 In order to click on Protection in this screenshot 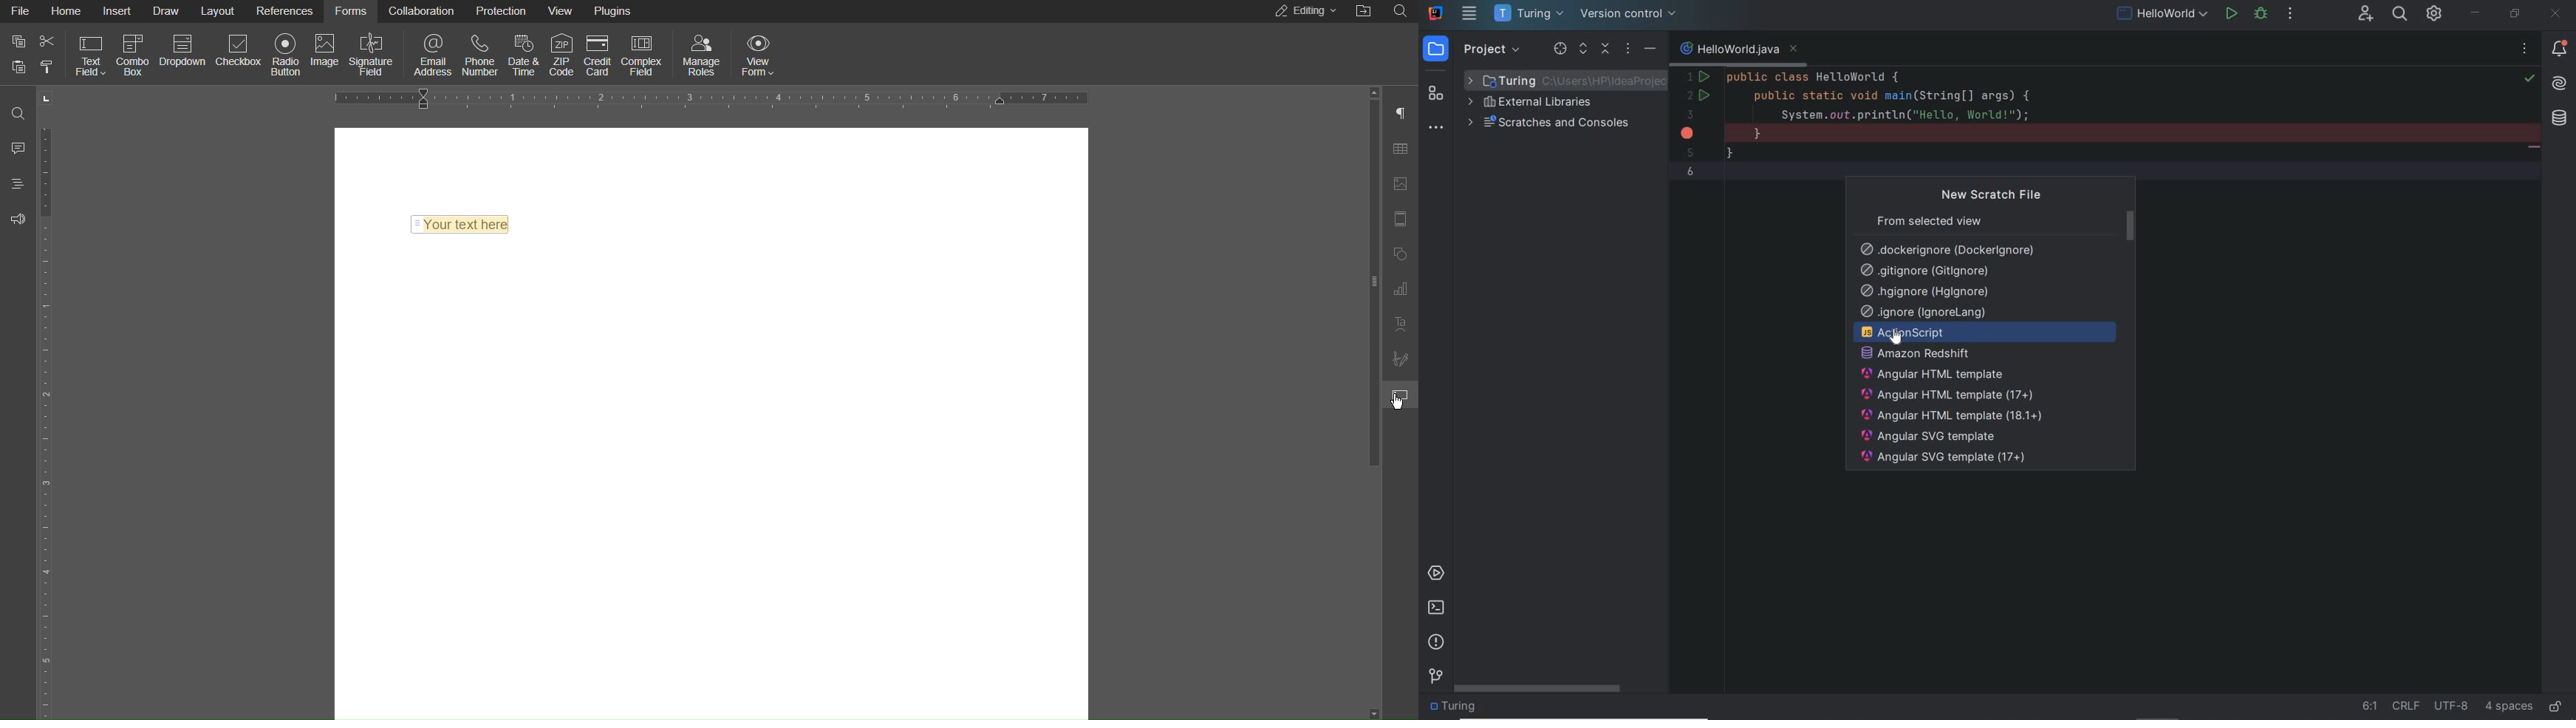, I will do `click(503, 13)`.